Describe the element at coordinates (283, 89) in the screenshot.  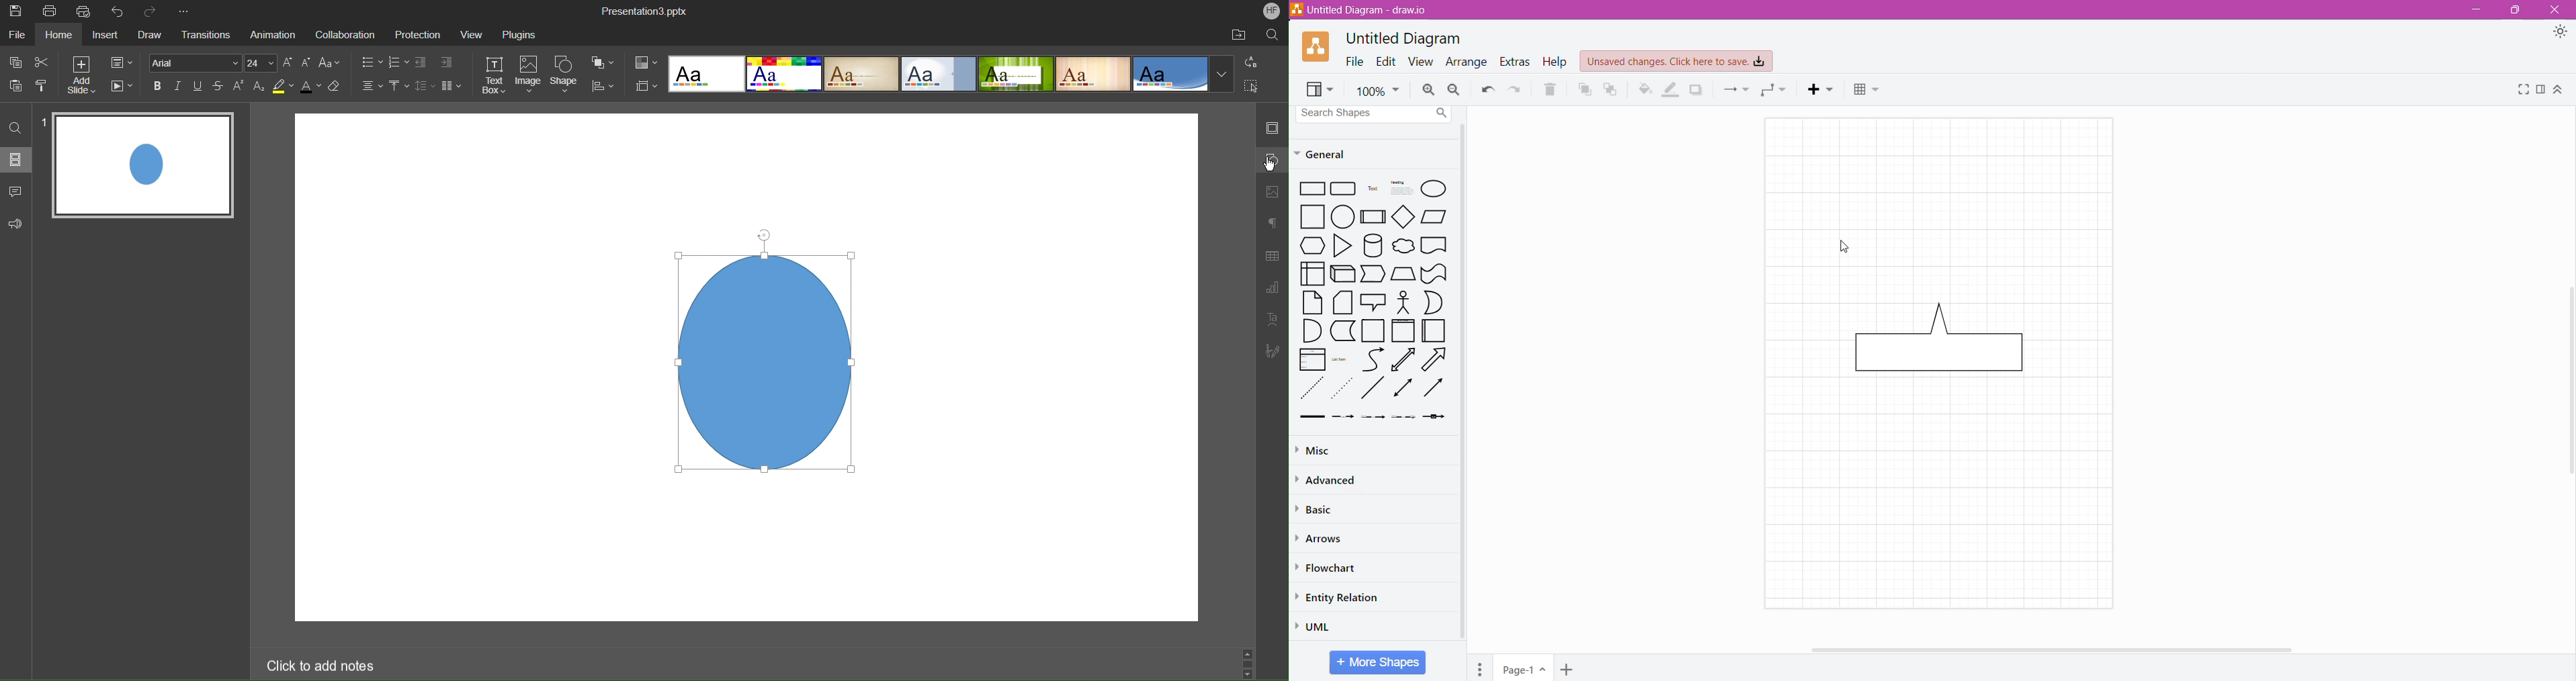
I see `Highlight` at that location.